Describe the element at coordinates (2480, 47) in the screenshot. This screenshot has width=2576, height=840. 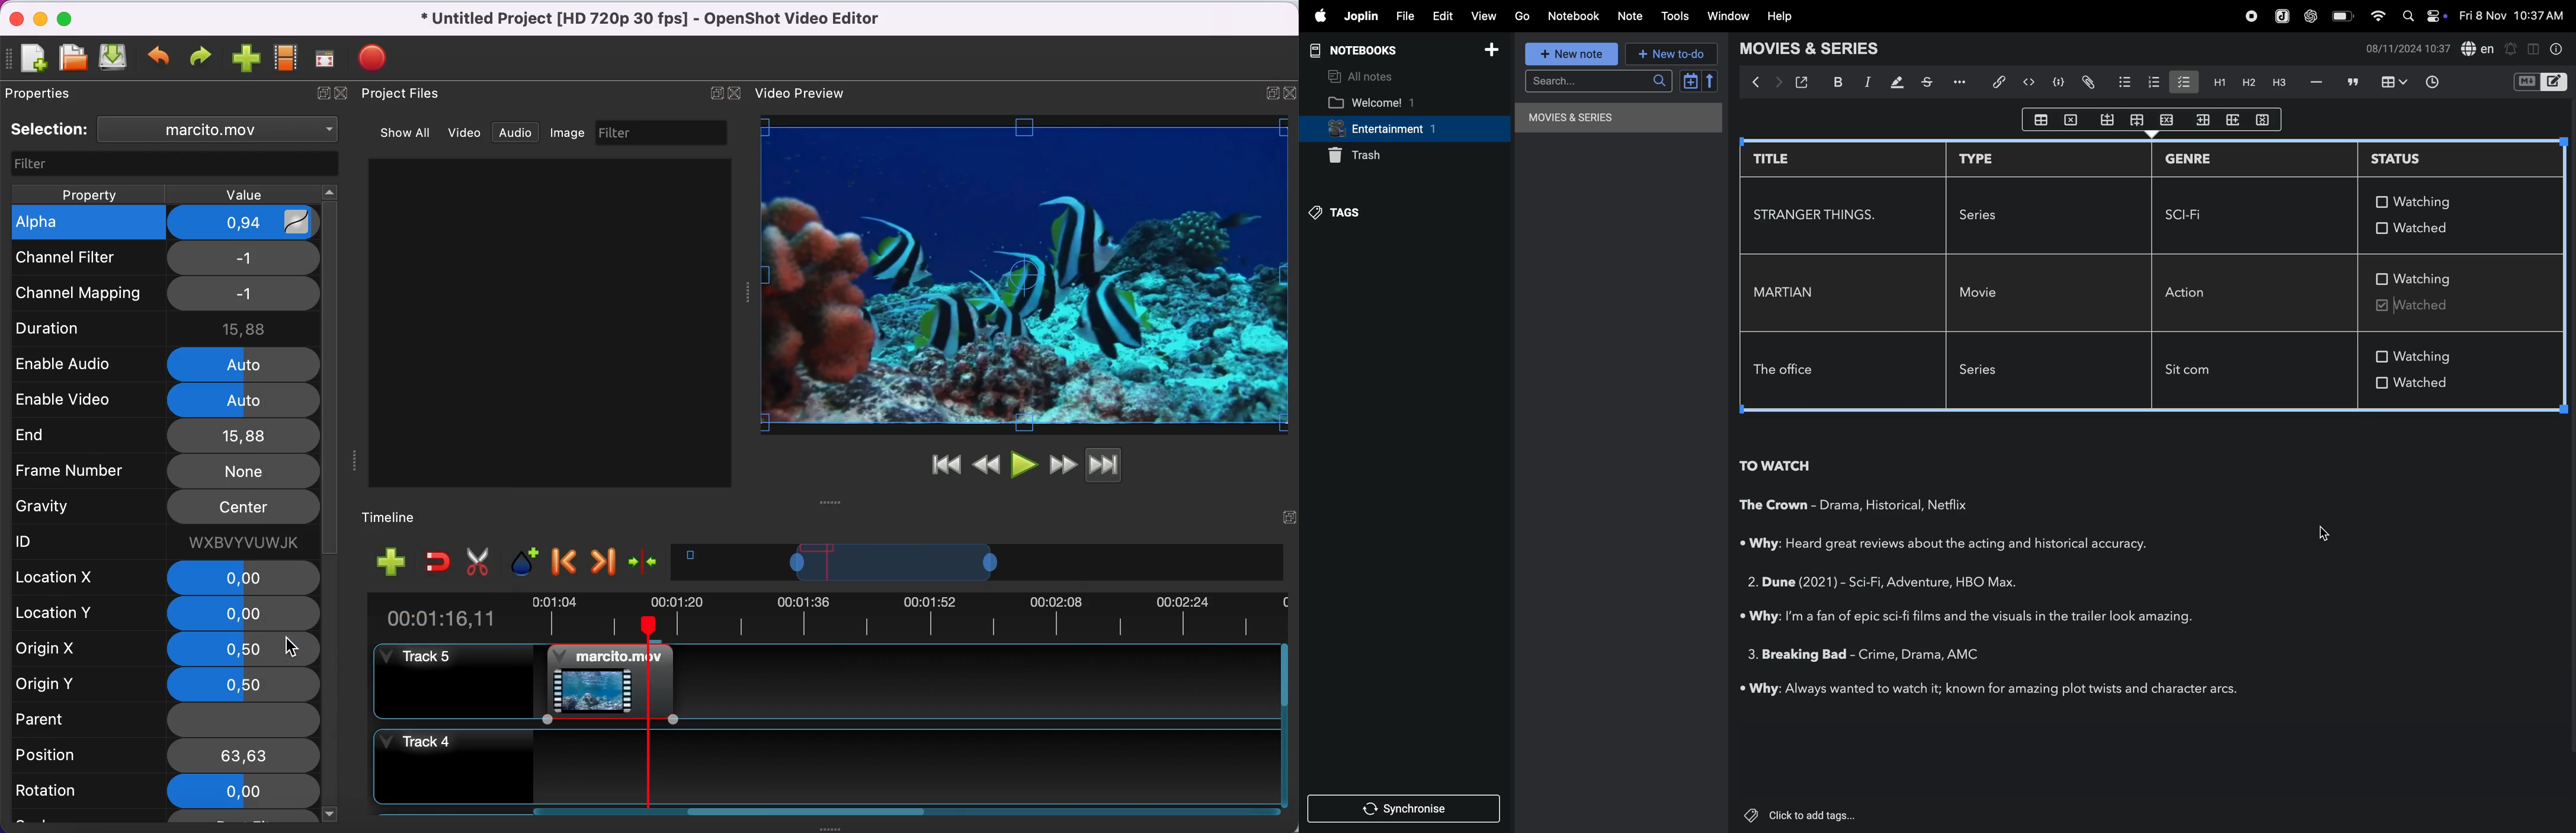
I see `spell check` at that location.